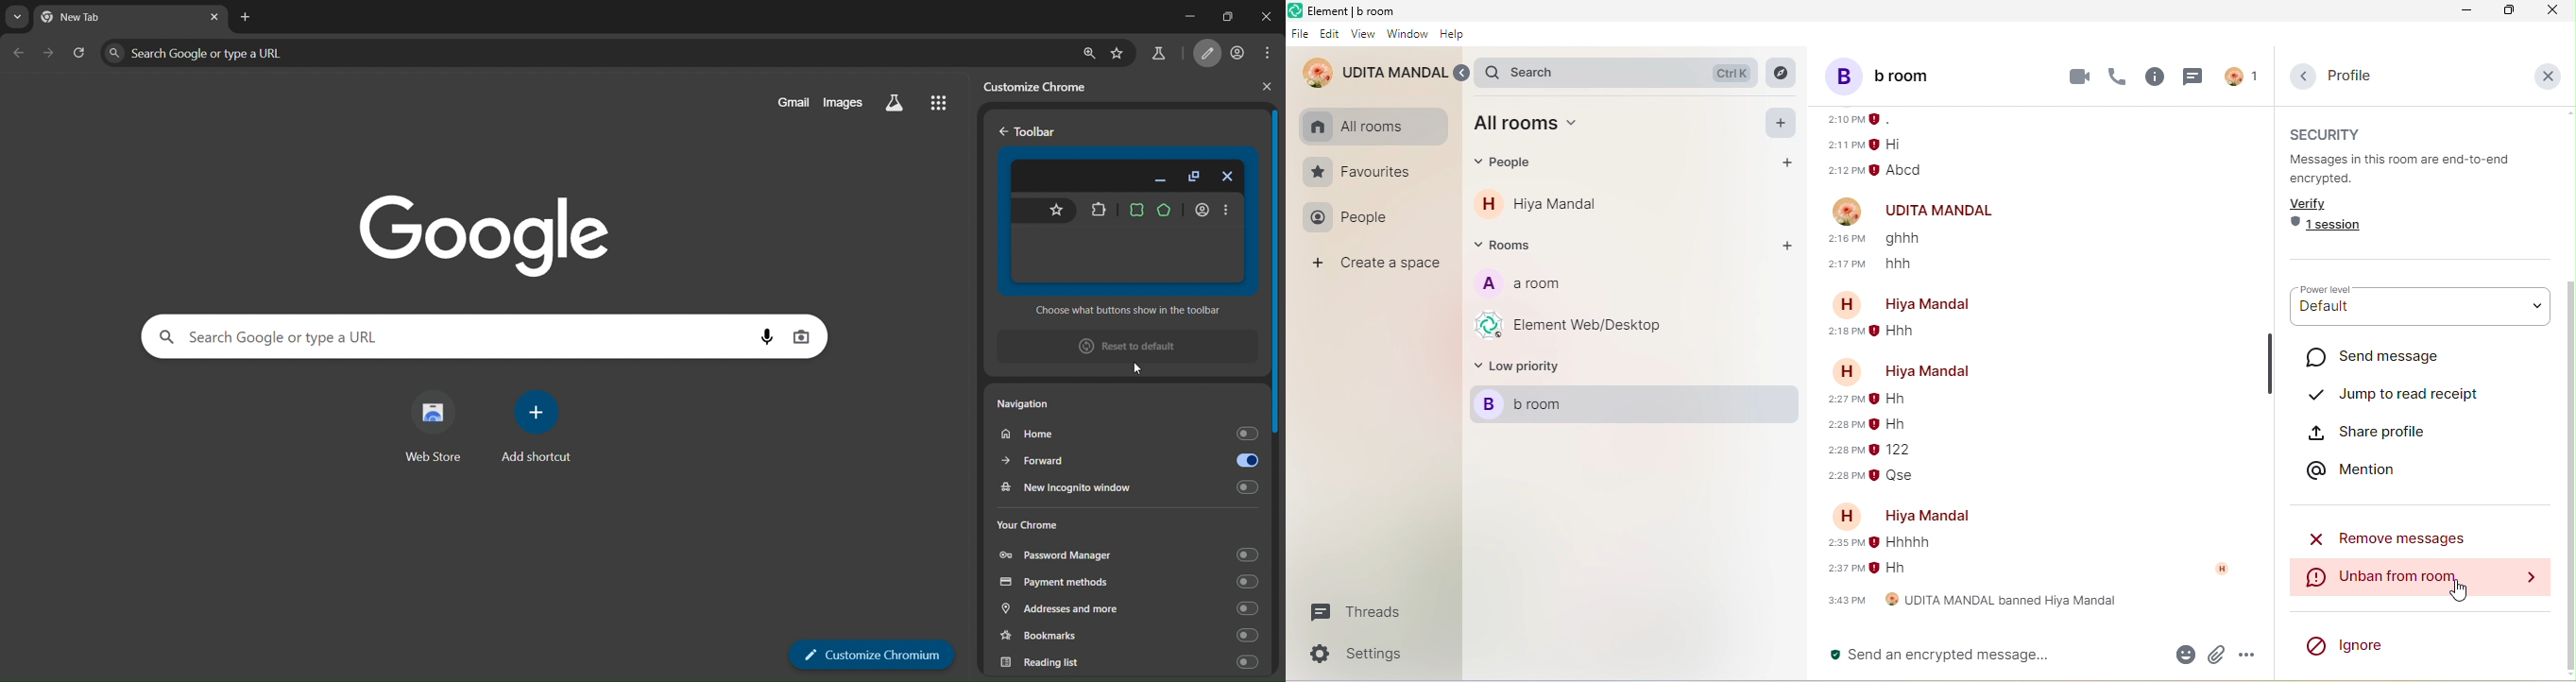  What do you see at coordinates (1366, 654) in the screenshot?
I see `settings` at bounding box center [1366, 654].